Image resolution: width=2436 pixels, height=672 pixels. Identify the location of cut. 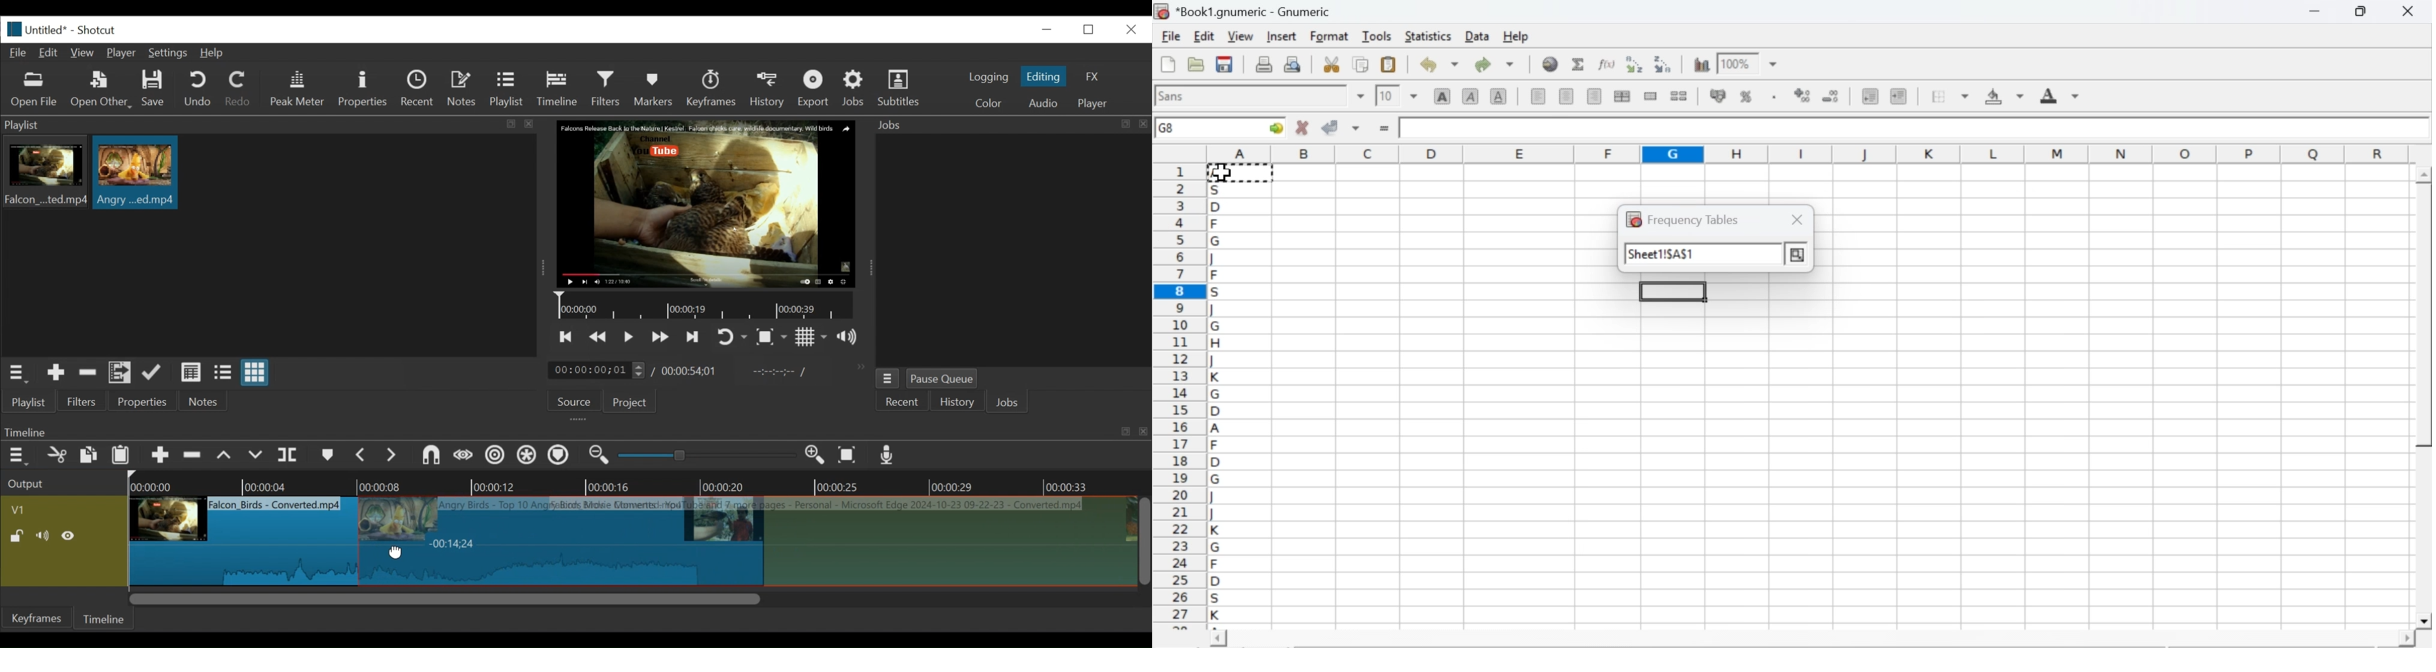
(56, 456).